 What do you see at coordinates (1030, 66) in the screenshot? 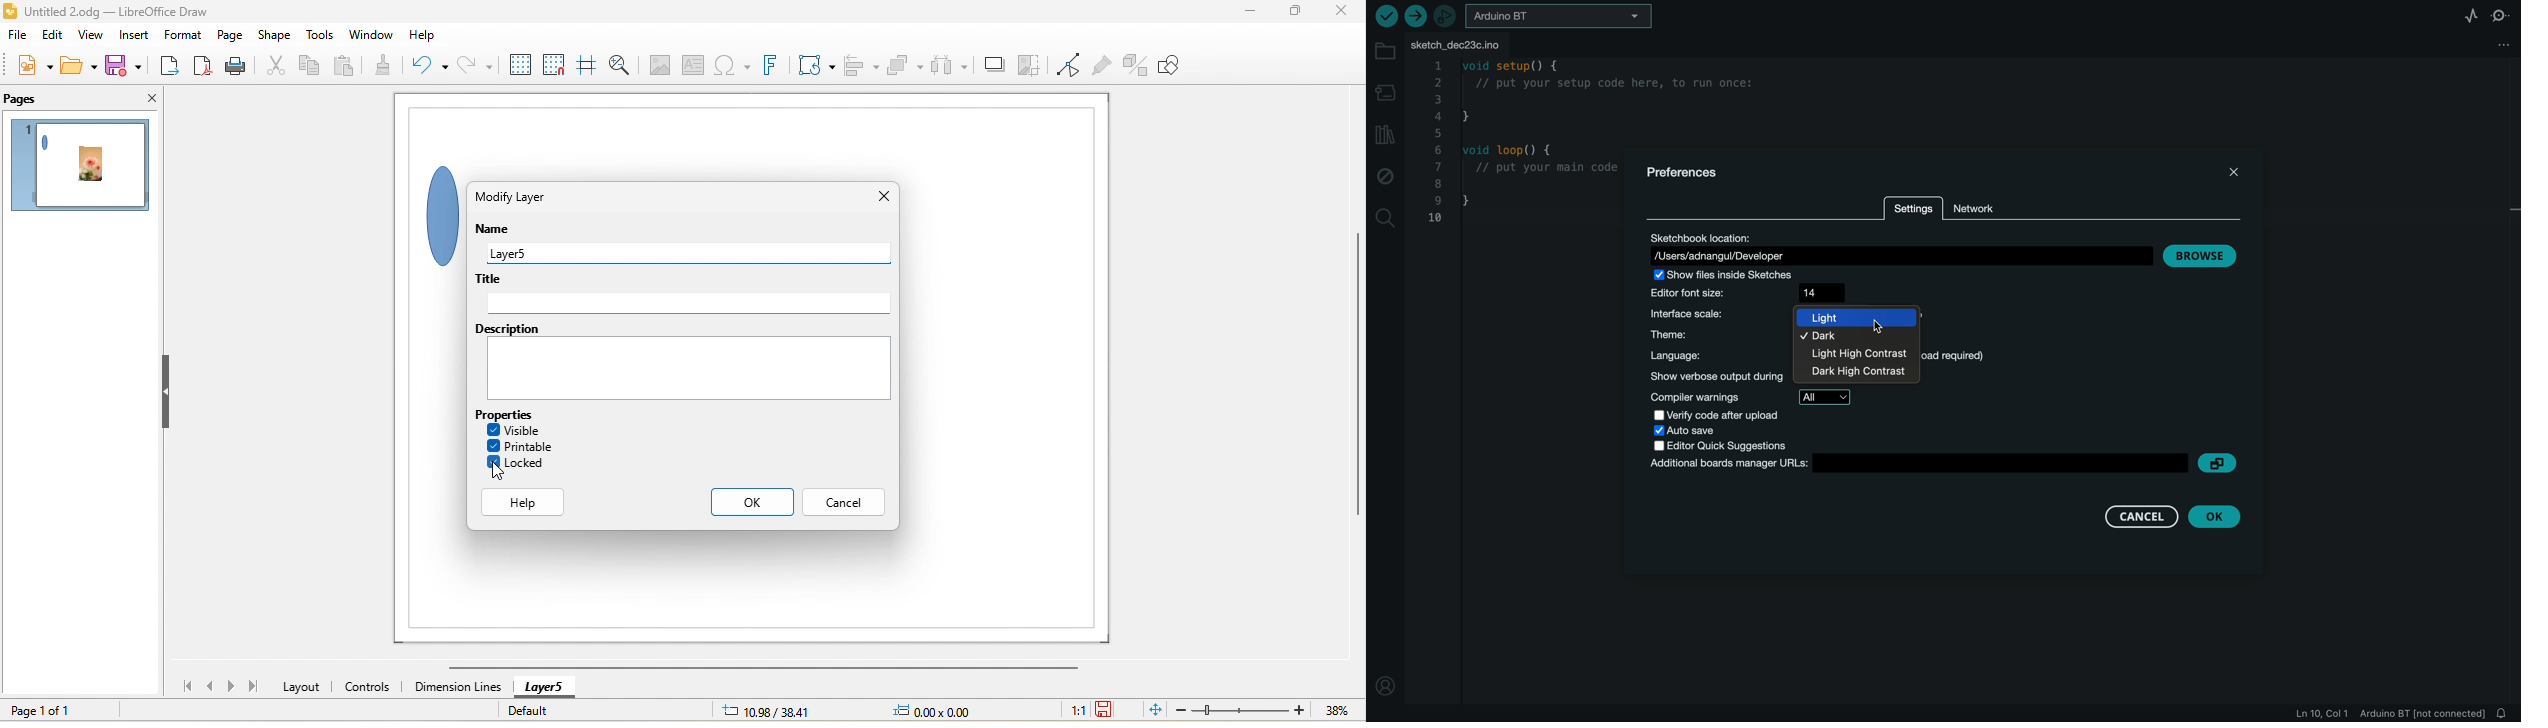
I see `crop image` at bounding box center [1030, 66].